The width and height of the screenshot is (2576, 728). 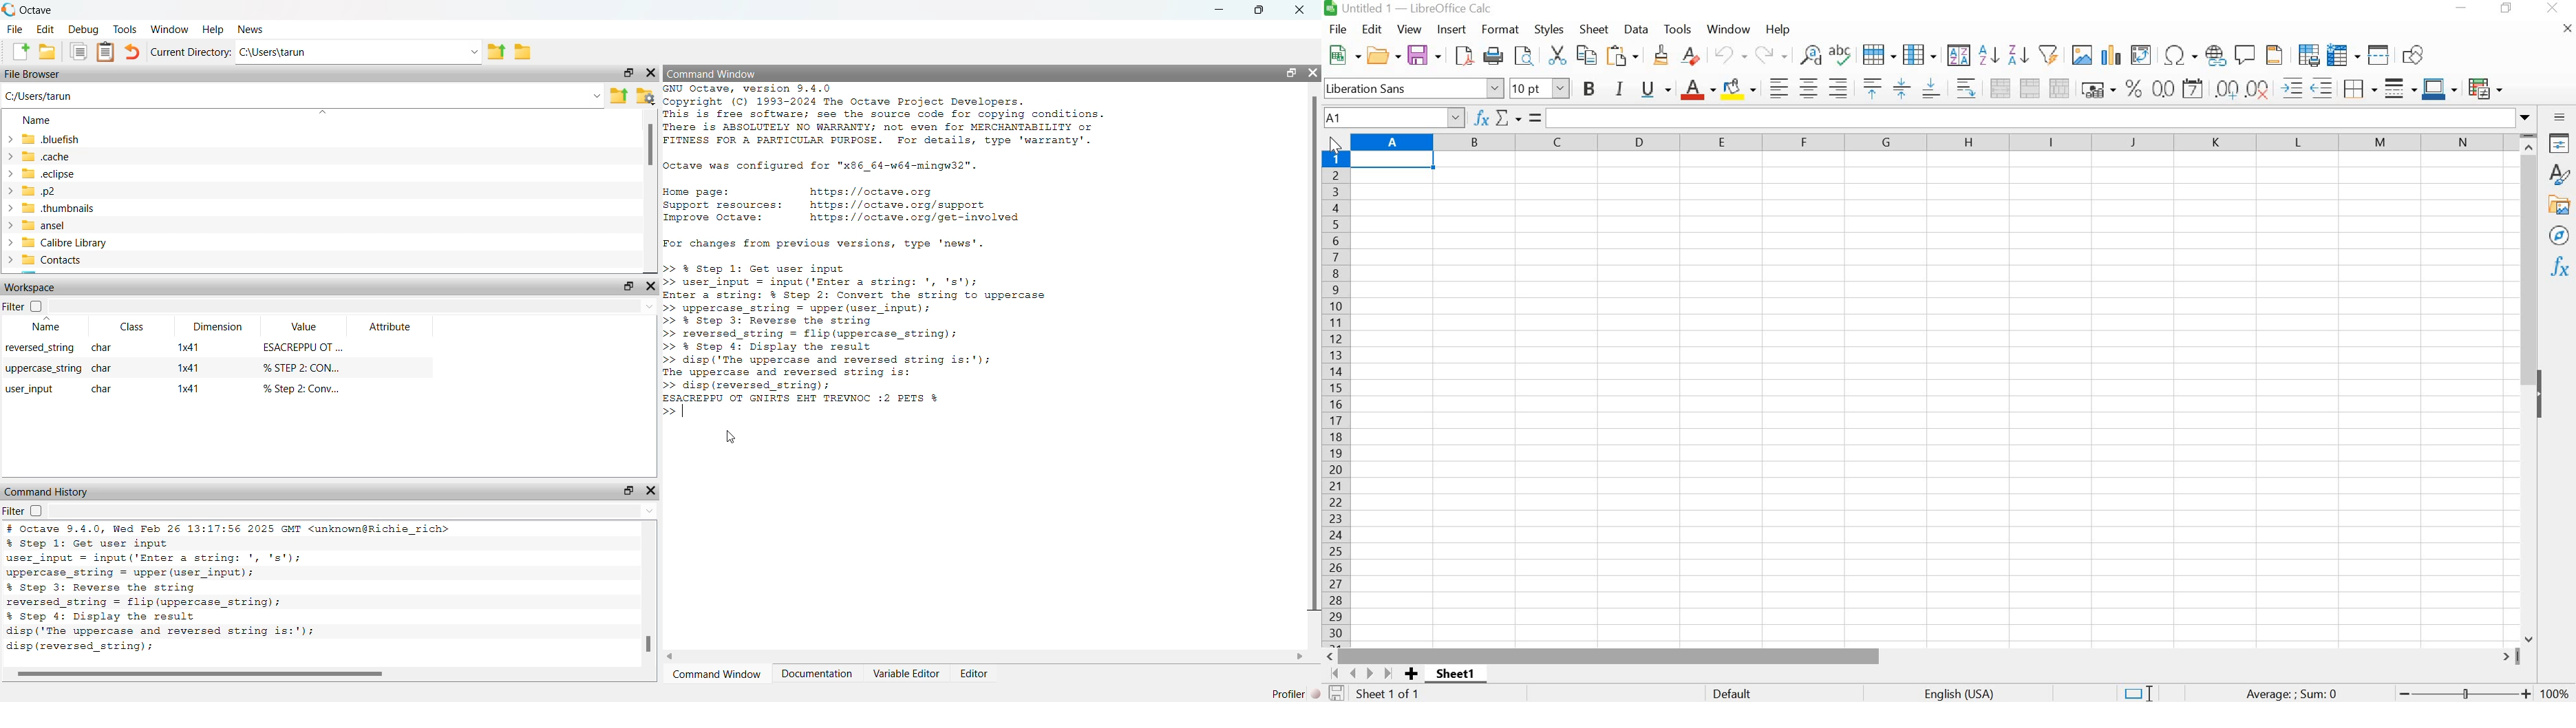 I want to click on browse directories, so click(x=526, y=52).